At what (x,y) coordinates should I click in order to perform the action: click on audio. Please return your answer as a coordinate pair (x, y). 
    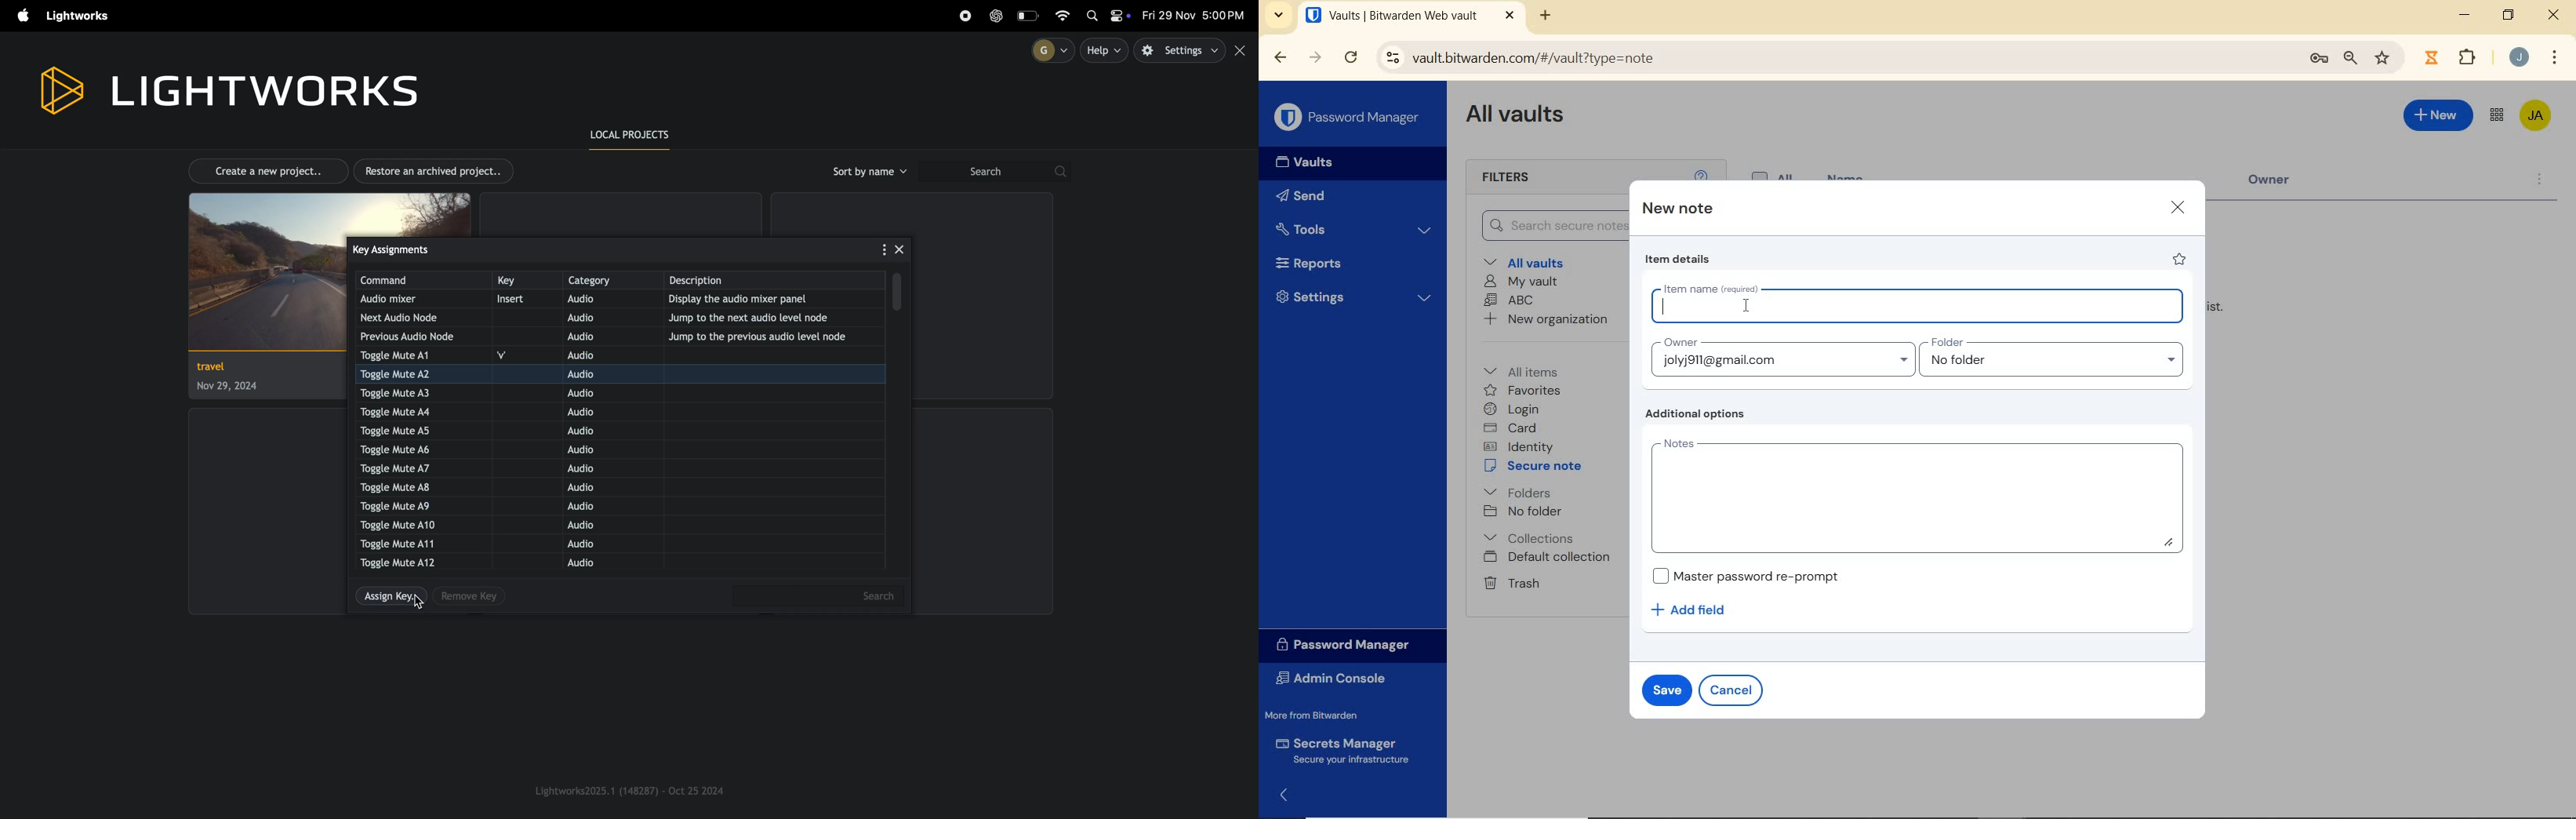
    Looking at the image, I should click on (590, 564).